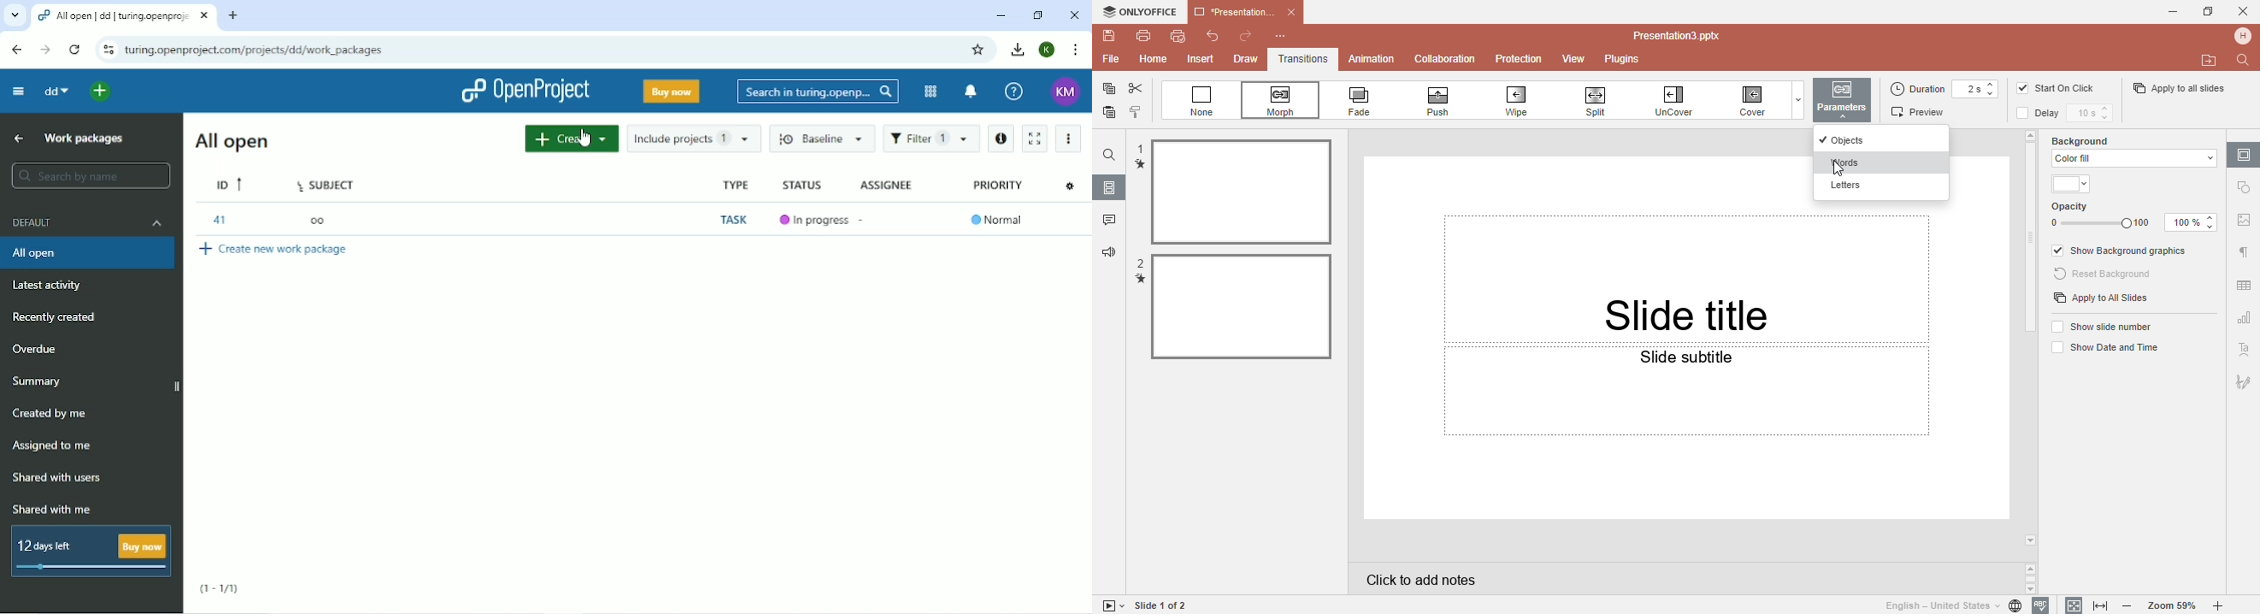 This screenshot has height=616, width=2268. I want to click on Push, so click(1452, 101).